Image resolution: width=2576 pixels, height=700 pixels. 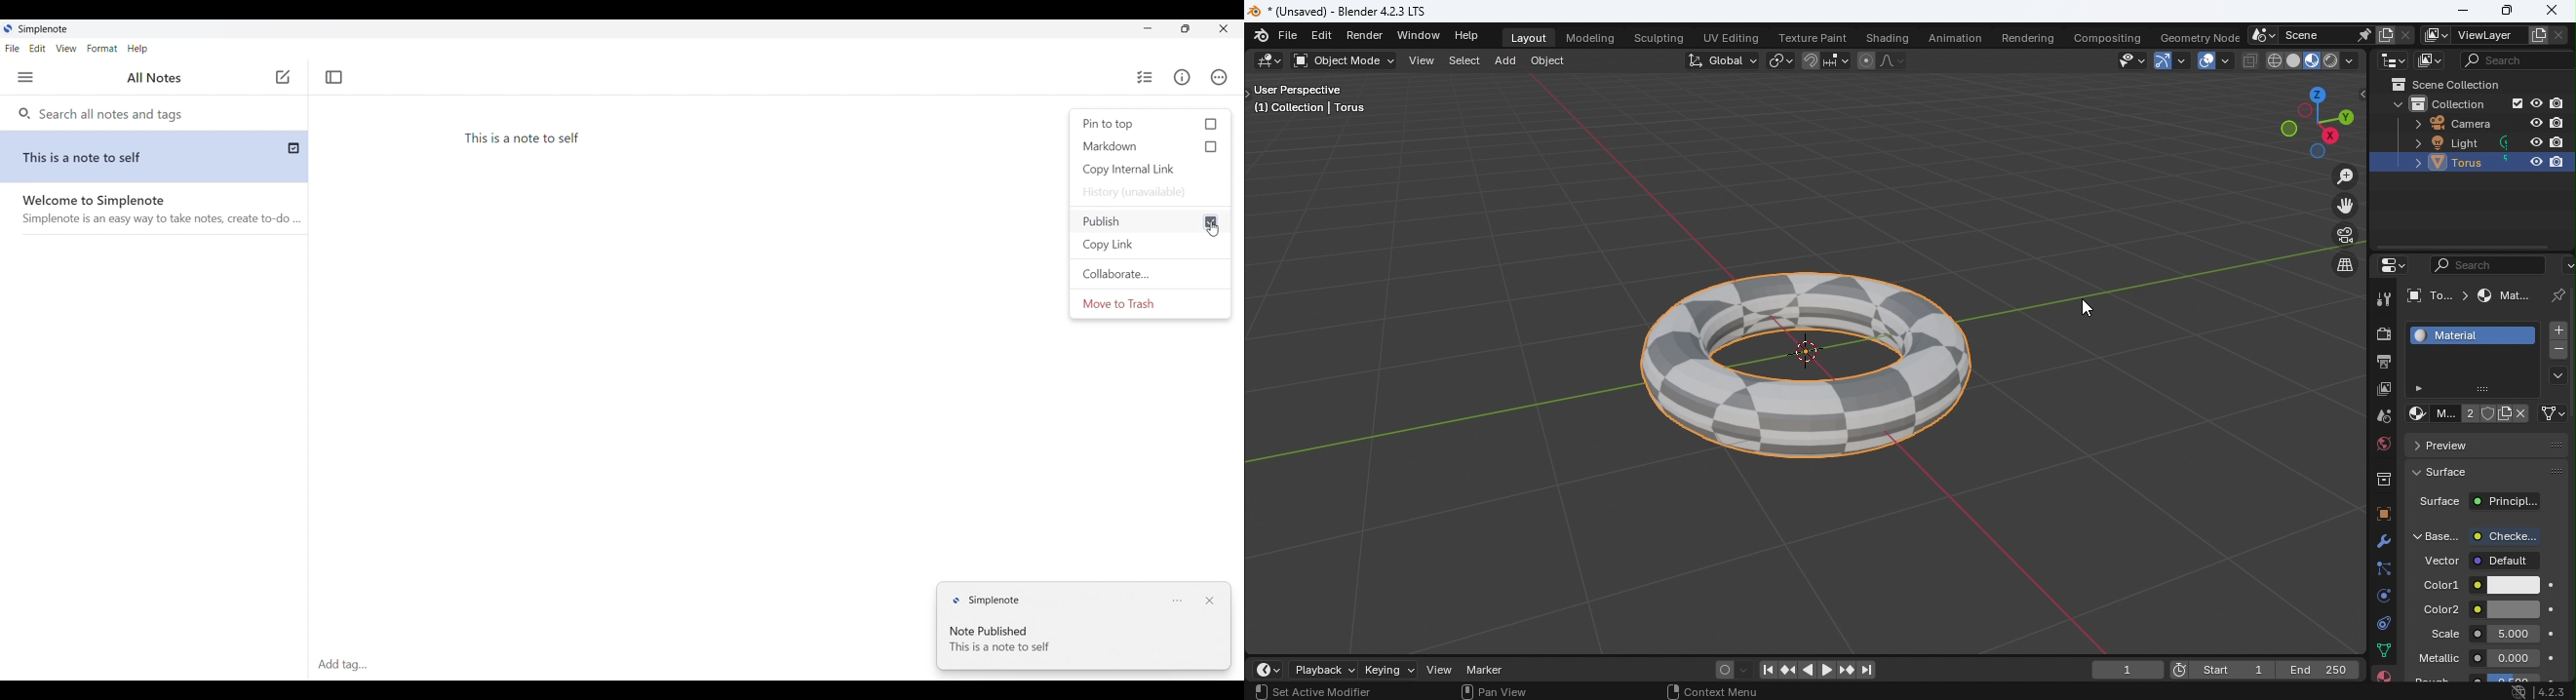 I want to click on Markdown, so click(x=1151, y=146).